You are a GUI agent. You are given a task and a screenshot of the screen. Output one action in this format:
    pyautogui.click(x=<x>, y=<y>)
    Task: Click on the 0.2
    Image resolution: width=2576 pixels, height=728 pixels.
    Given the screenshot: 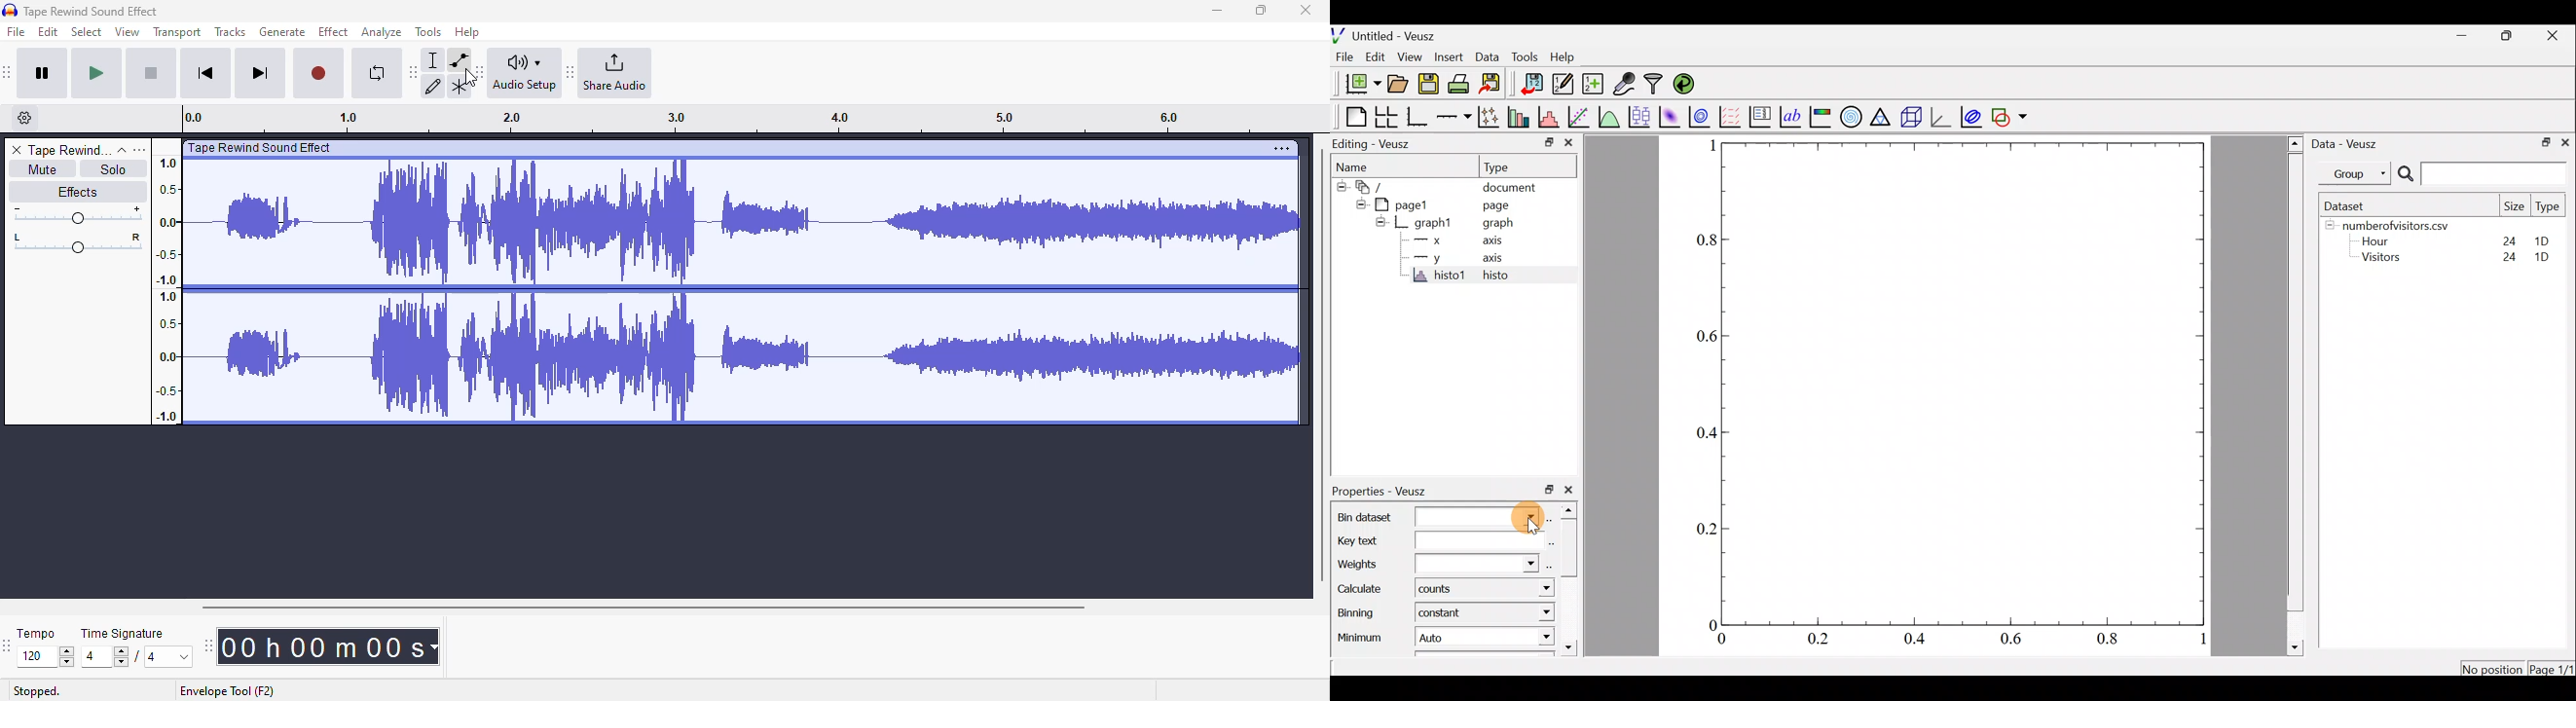 What is the action you would take?
    pyautogui.click(x=1702, y=530)
    